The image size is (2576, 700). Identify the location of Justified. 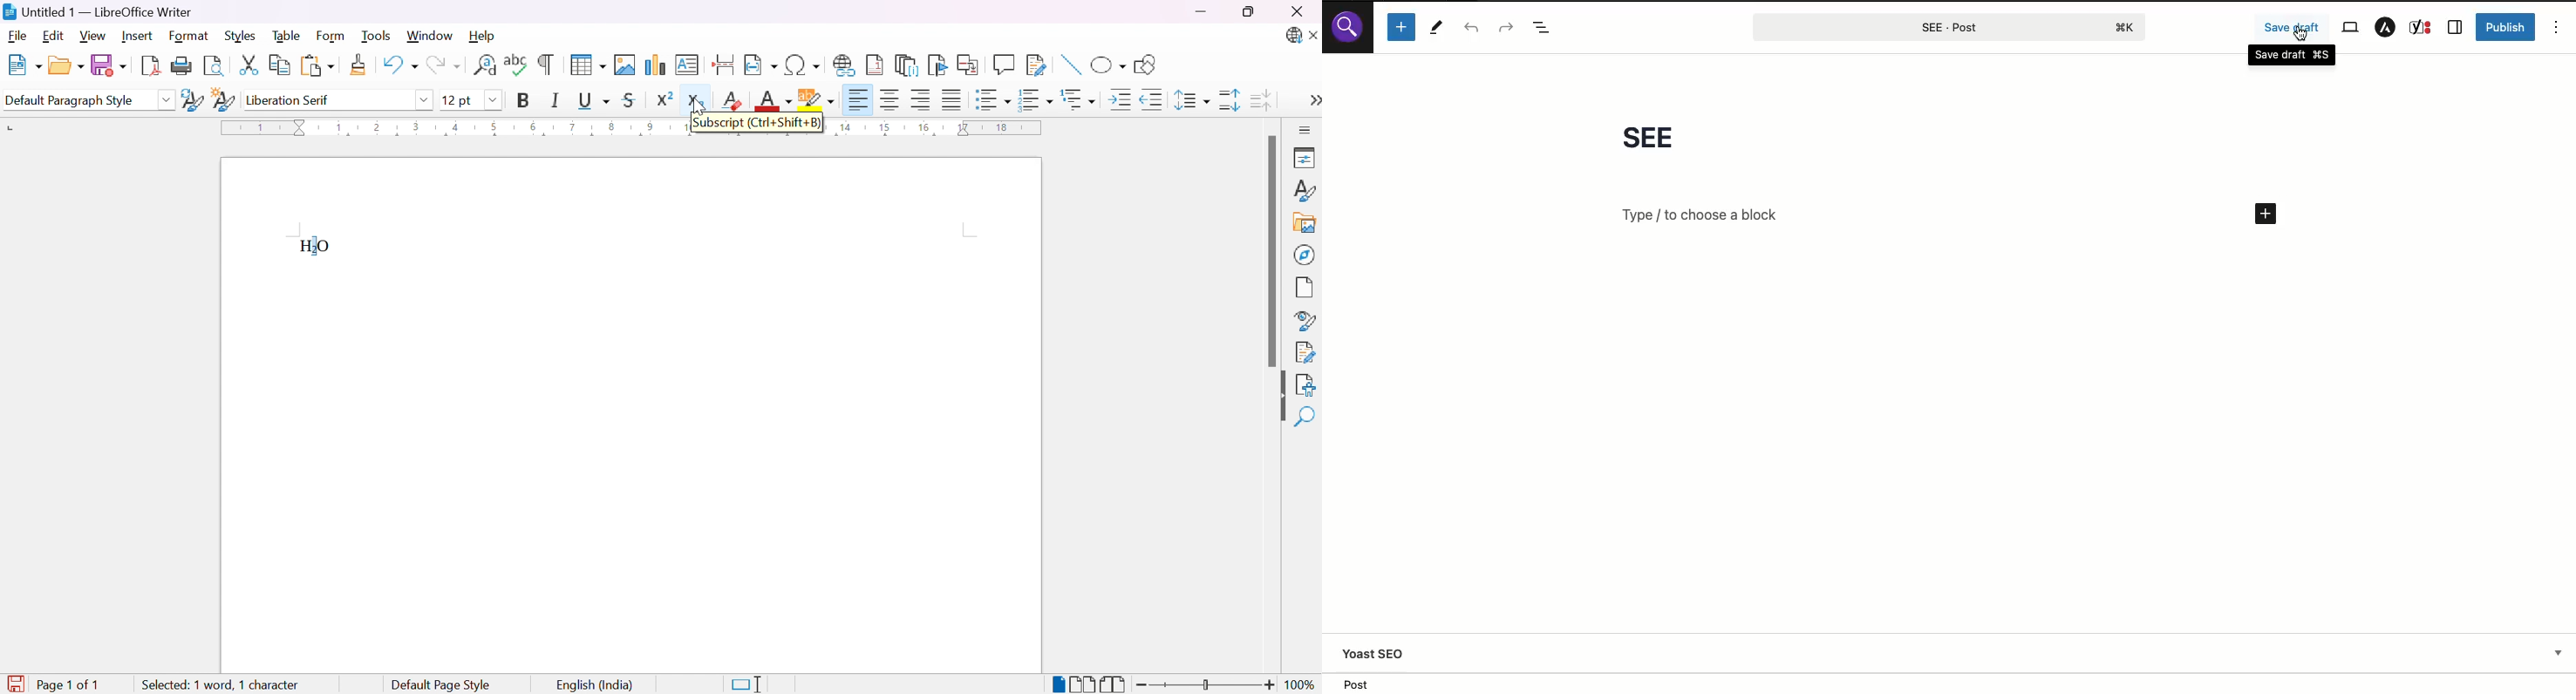
(952, 98).